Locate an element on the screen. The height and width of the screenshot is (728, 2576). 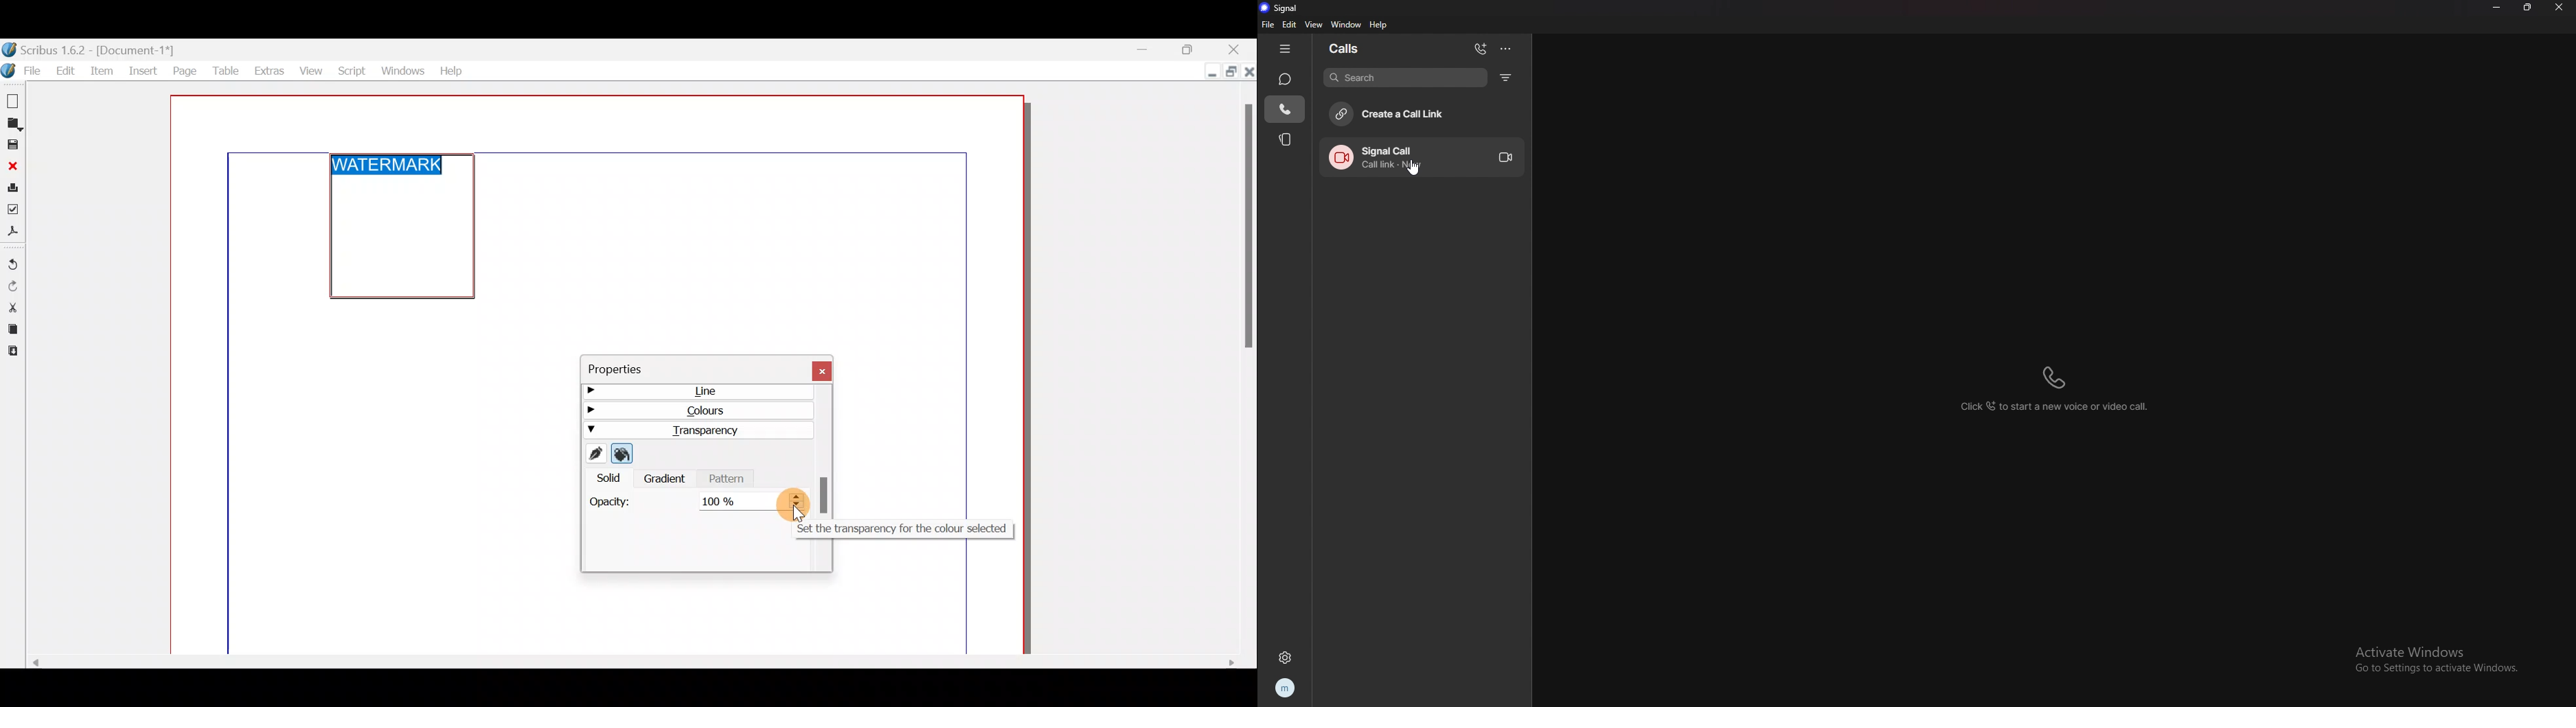
Scroll bar is located at coordinates (1248, 371).